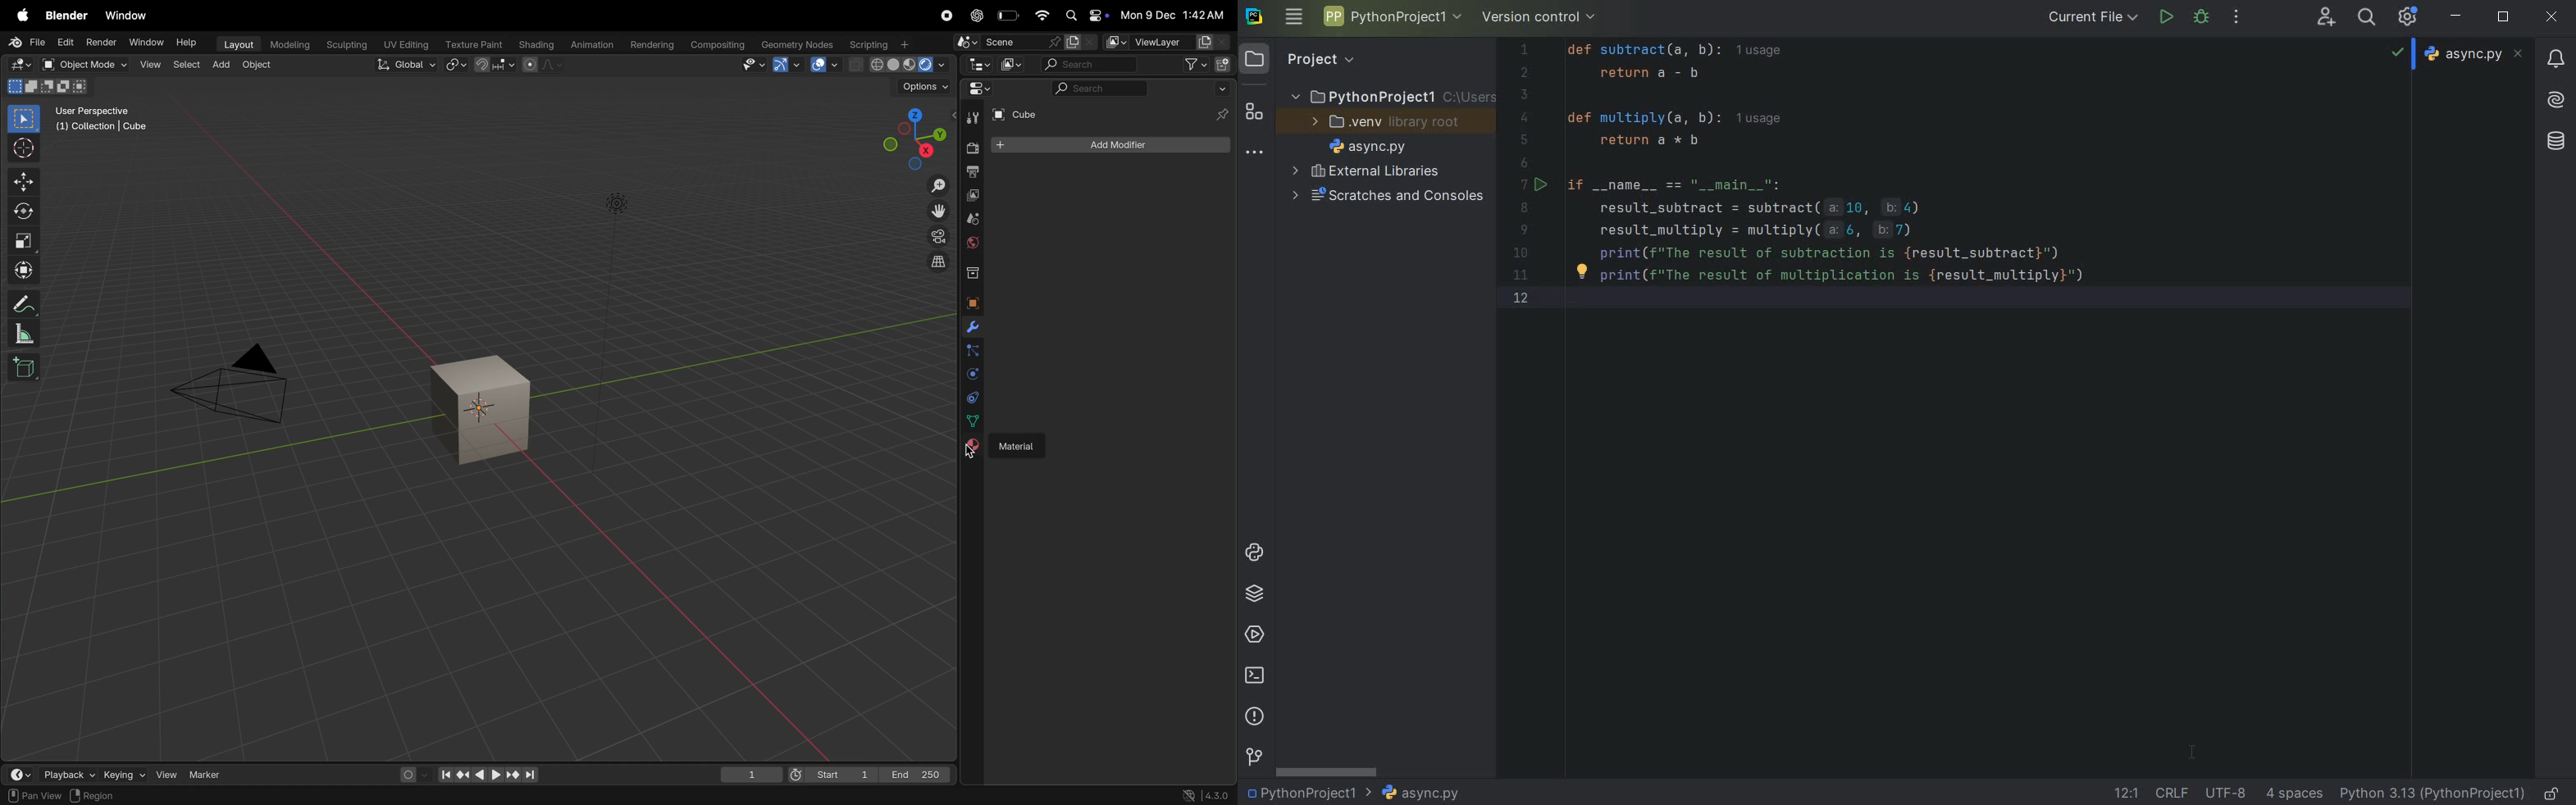  Describe the element at coordinates (1423, 794) in the screenshot. I see `file name` at that location.